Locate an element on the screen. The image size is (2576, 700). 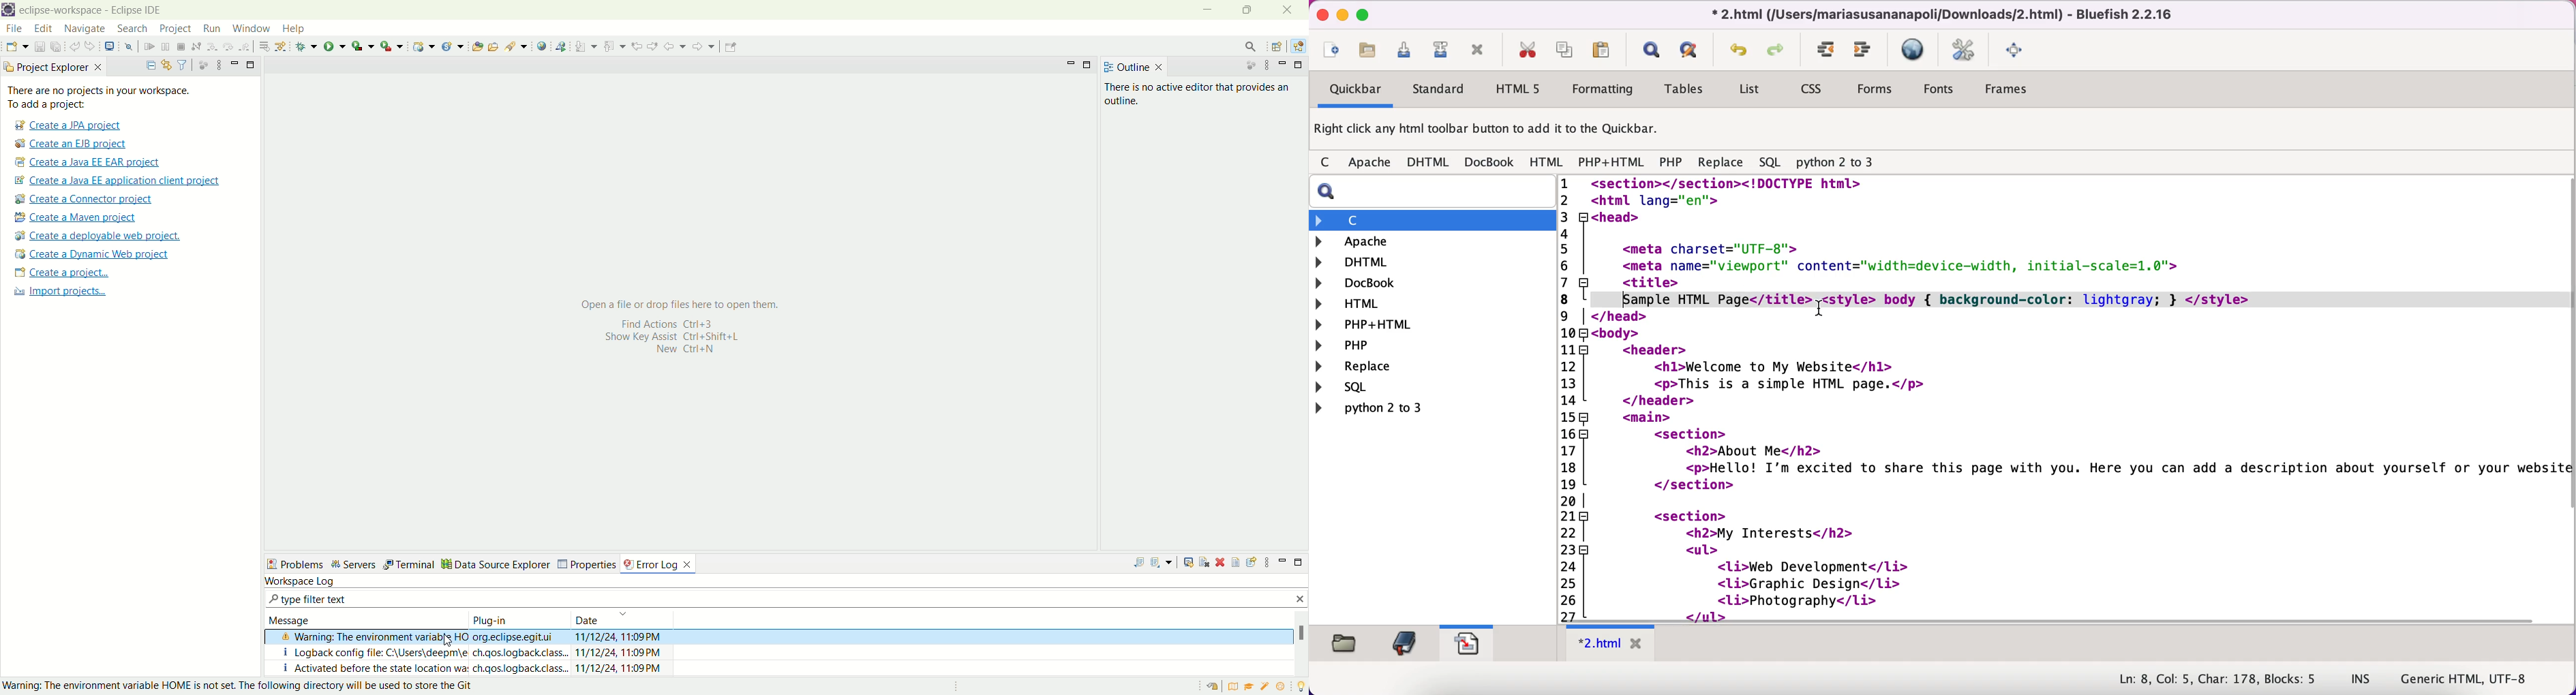
search is located at coordinates (515, 46).